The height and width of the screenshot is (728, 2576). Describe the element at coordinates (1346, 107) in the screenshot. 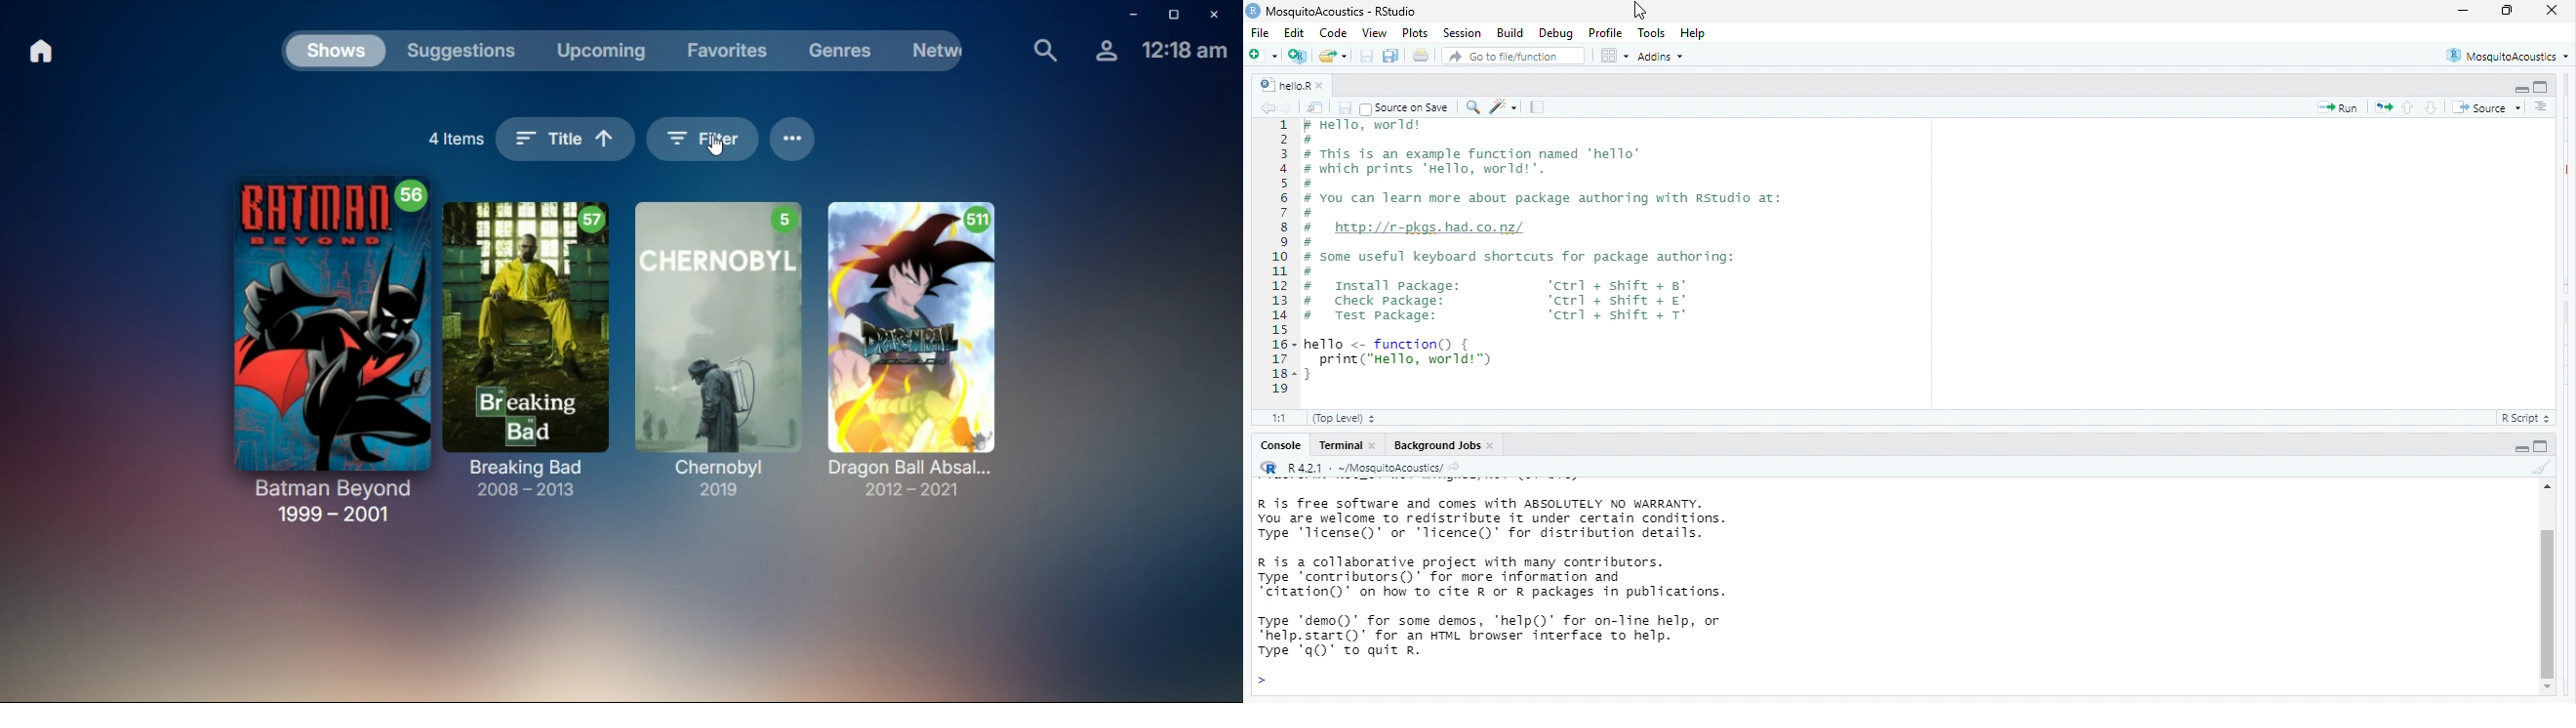

I see `save current document` at that location.